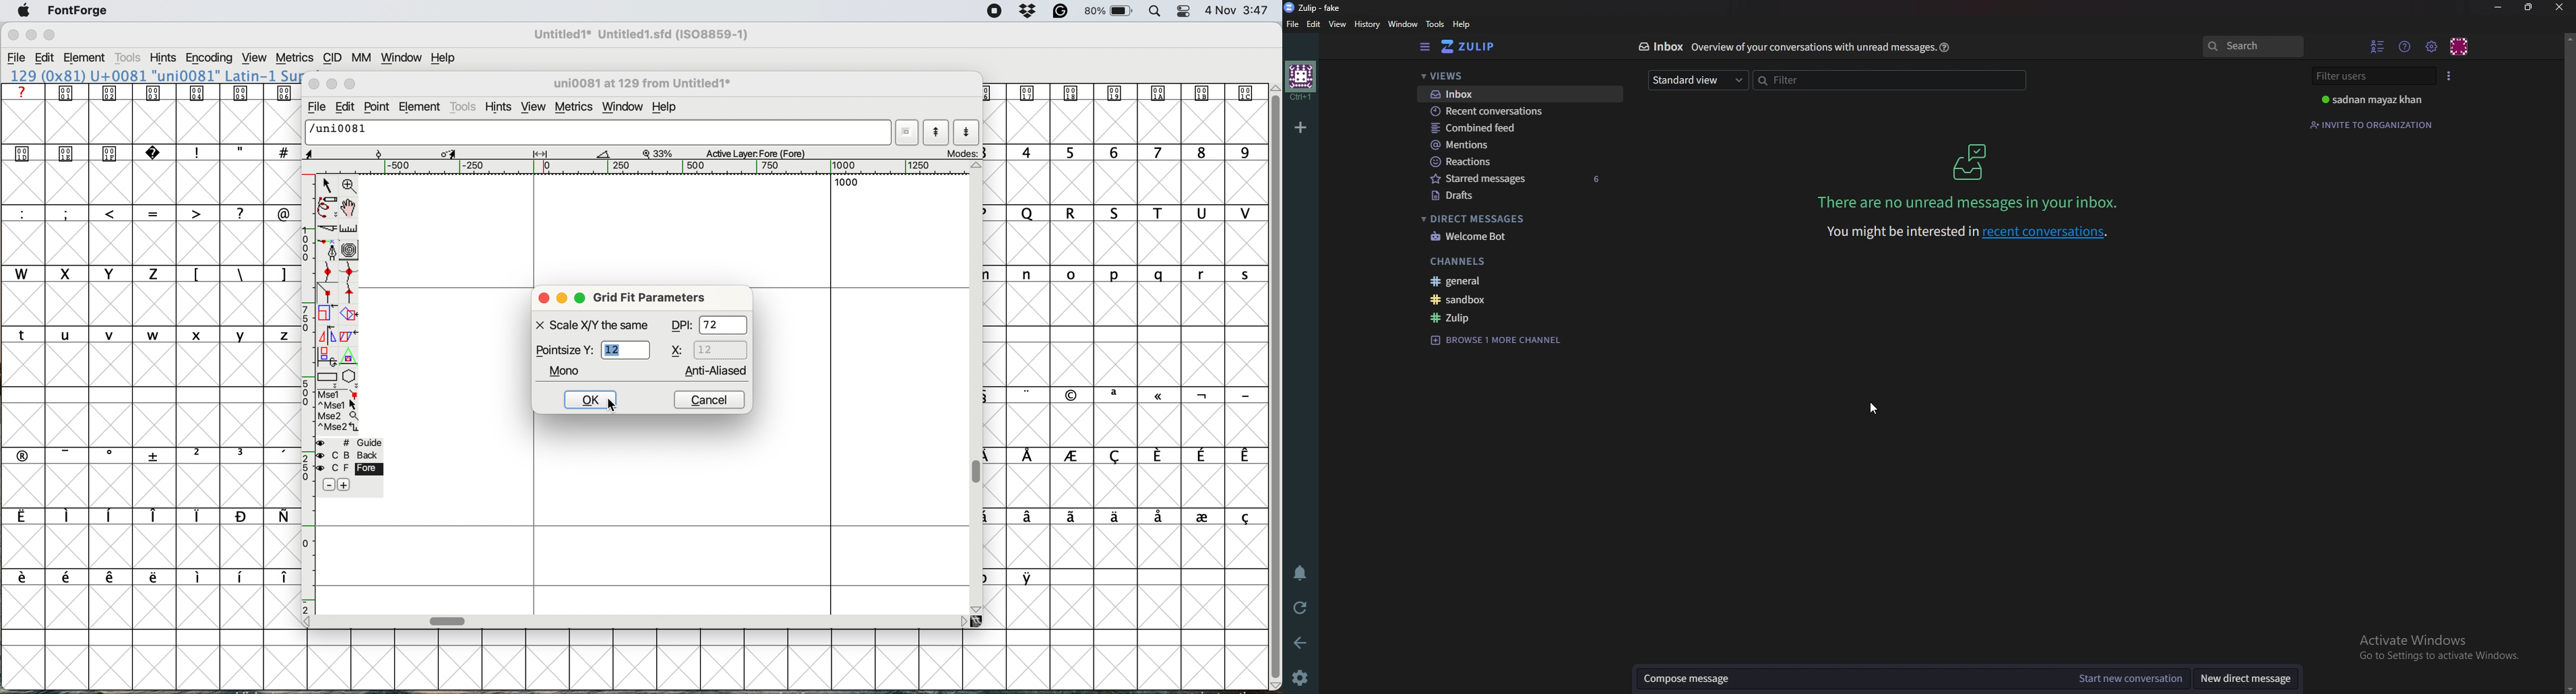  What do you see at coordinates (1850, 679) in the screenshot?
I see `Compose message` at bounding box center [1850, 679].